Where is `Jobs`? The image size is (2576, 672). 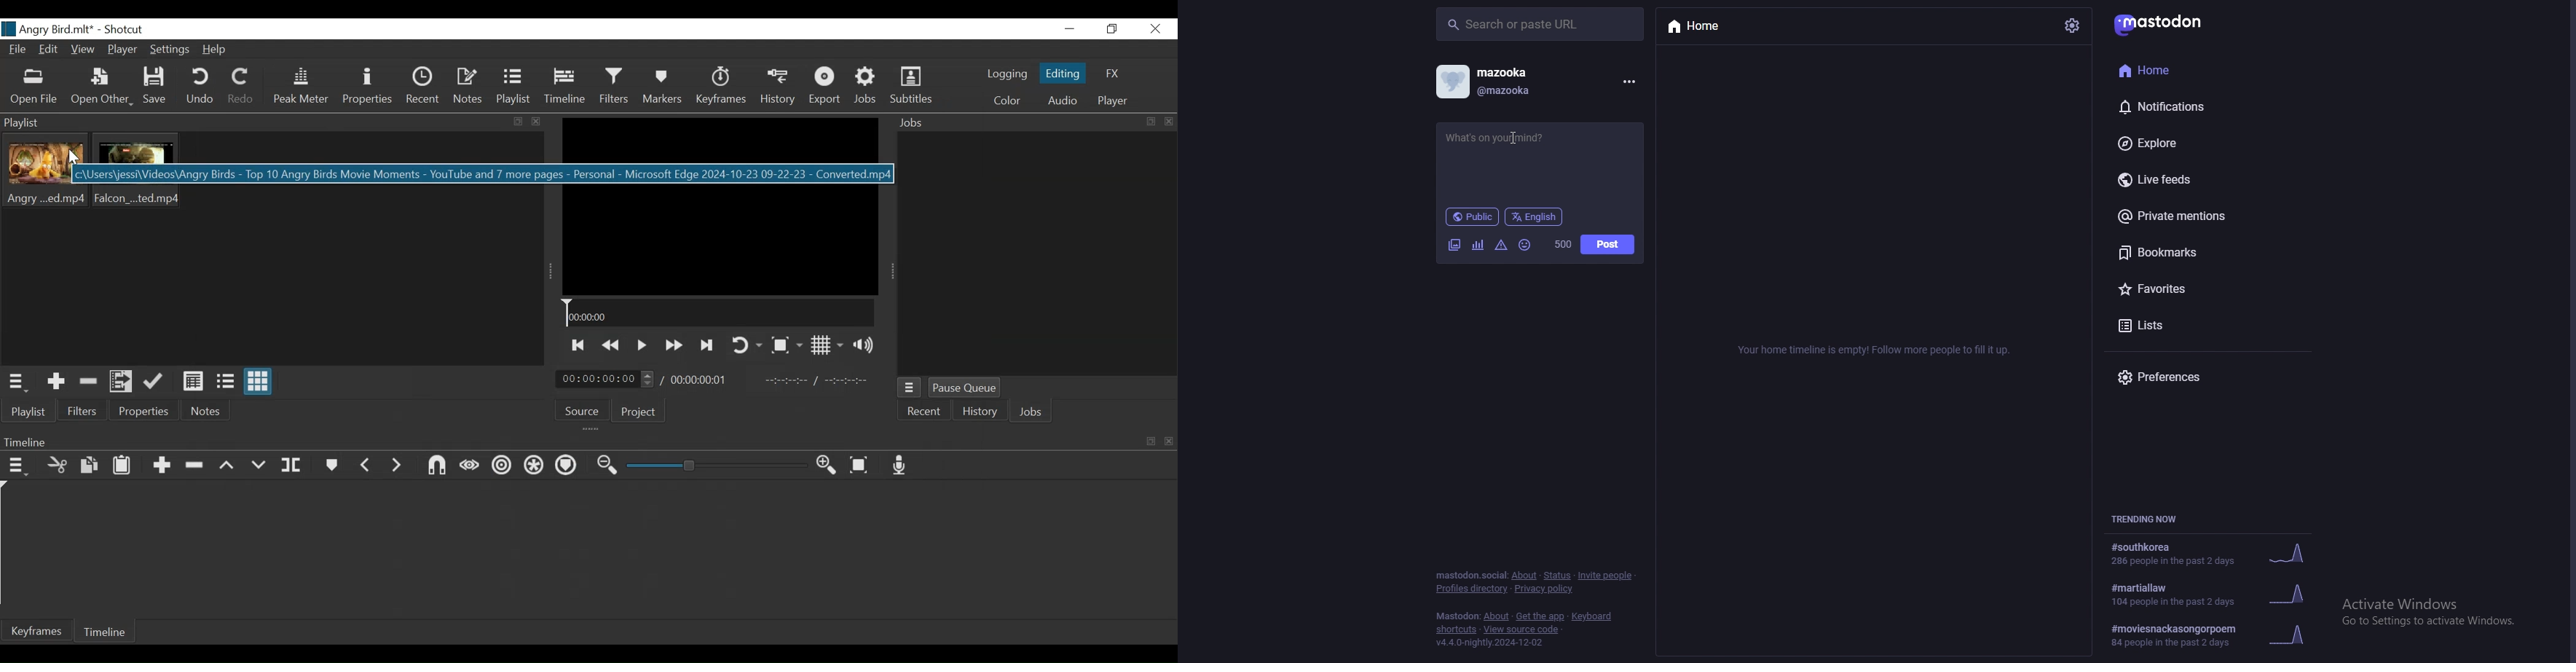
Jobs is located at coordinates (1029, 411).